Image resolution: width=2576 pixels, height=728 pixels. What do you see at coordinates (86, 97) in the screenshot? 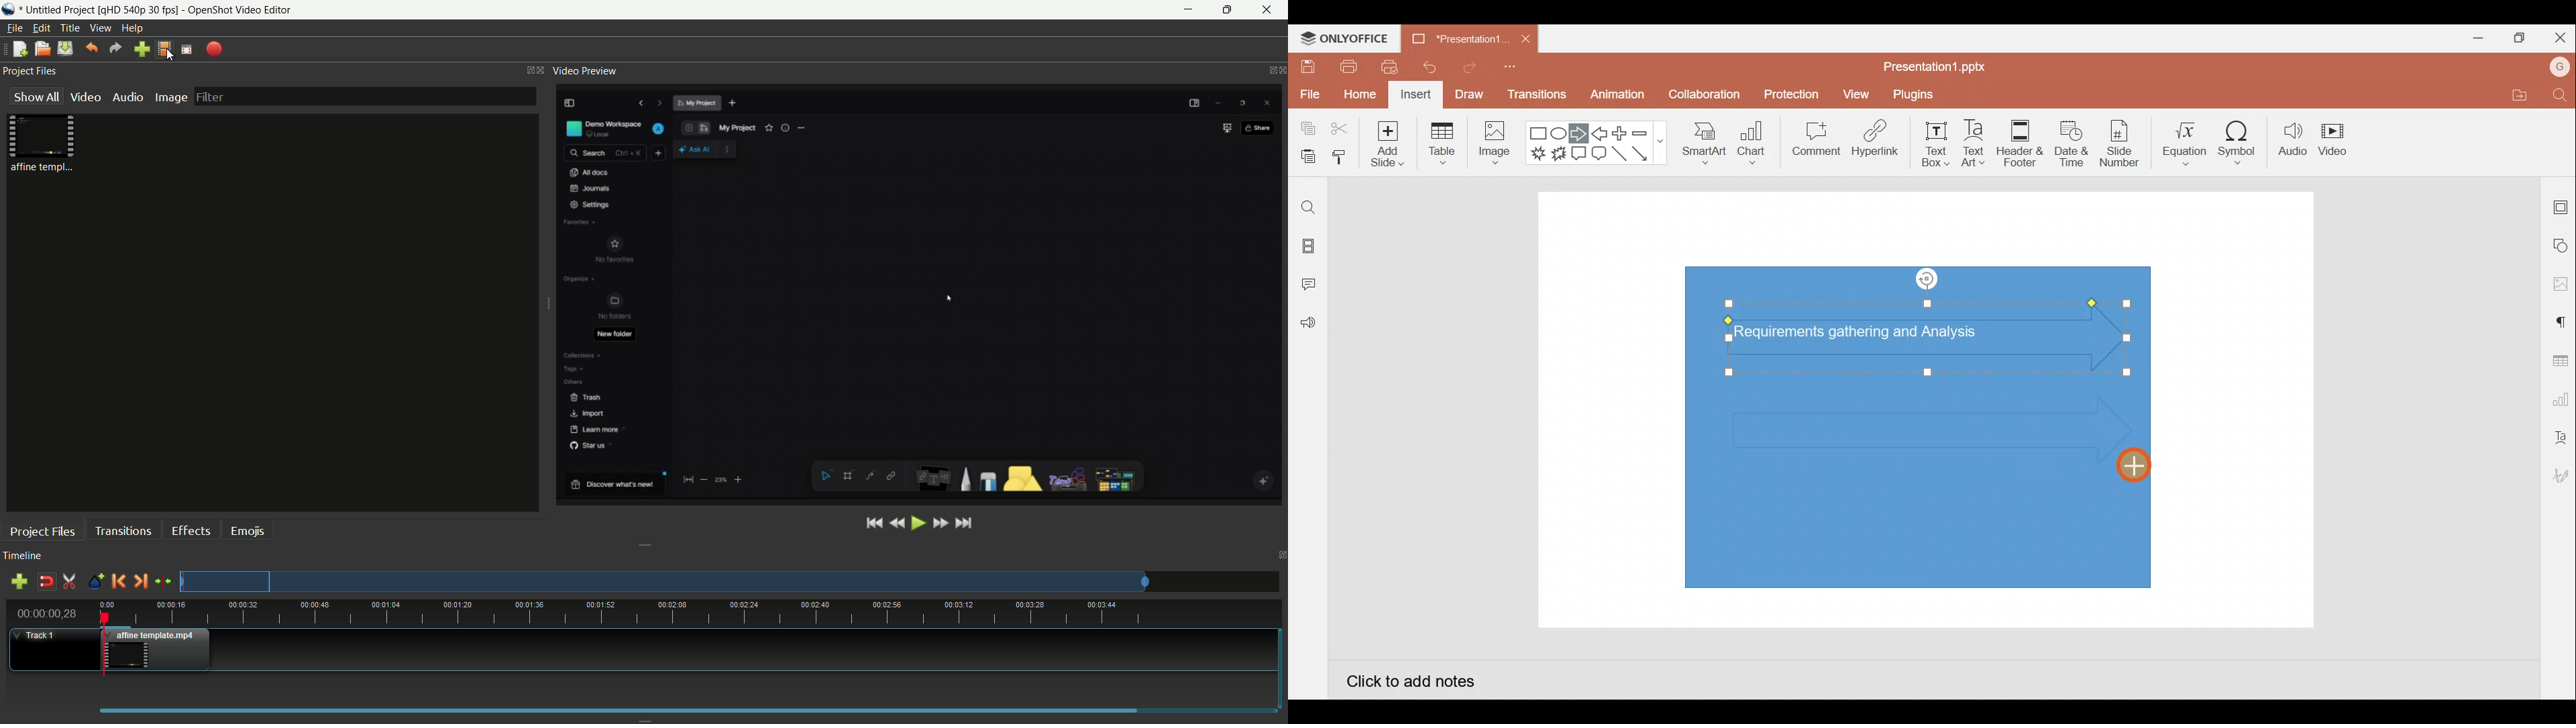
I see `video` at bounding box center [86, 97].